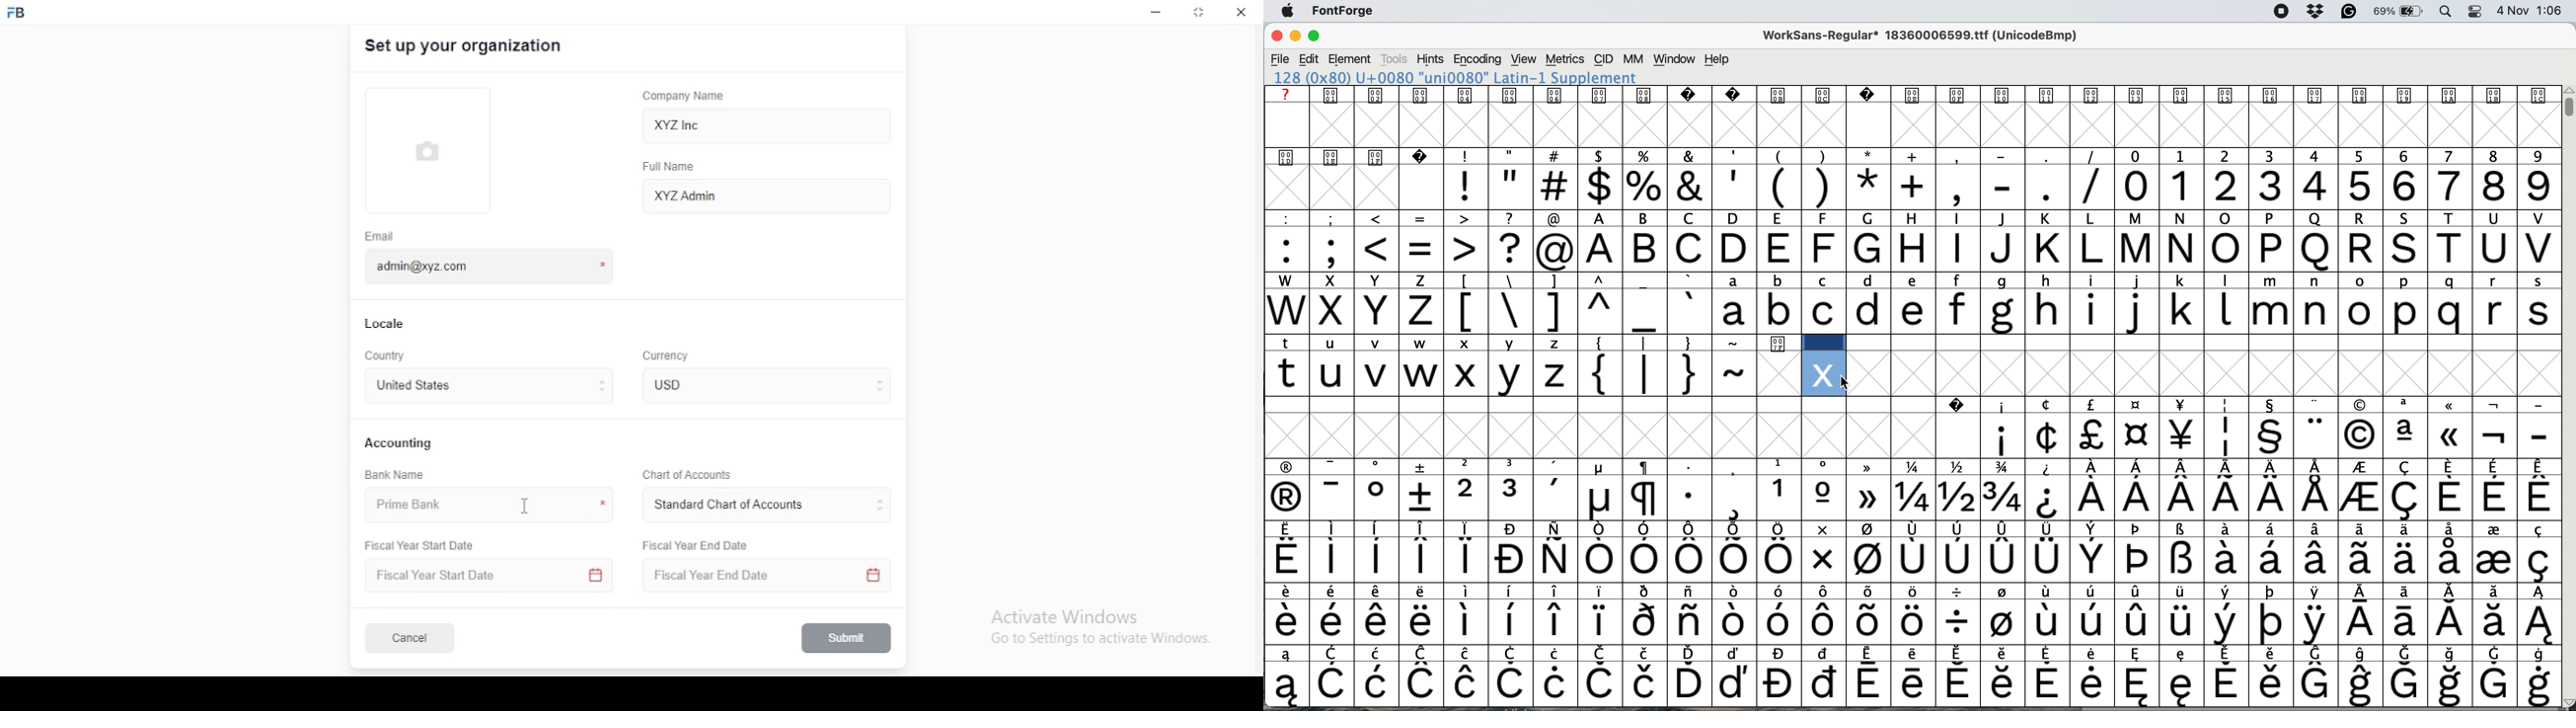 The width and height of the screenshot is (2576, 728). What do you see at coordinates (426, 546) in the screenshot?
I see `Fiscal Year Start Date` at bounding box center [426, 546].